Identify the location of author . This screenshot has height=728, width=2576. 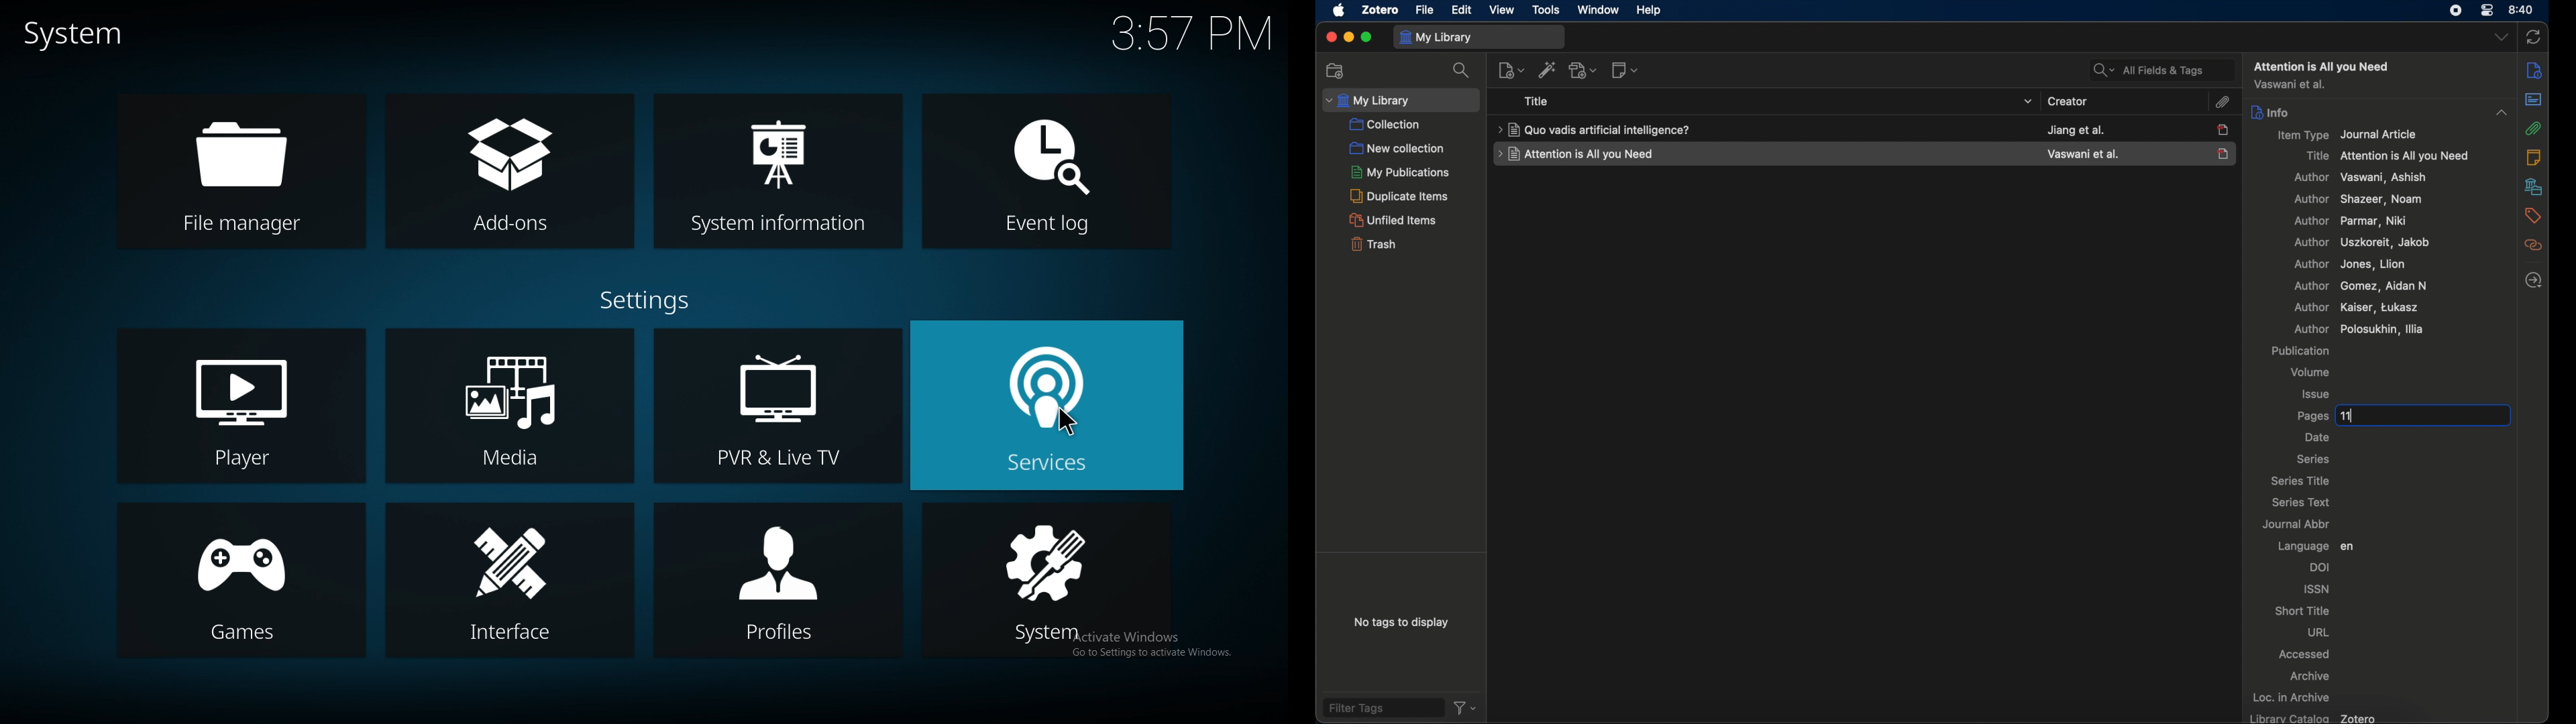
(2290, 84).